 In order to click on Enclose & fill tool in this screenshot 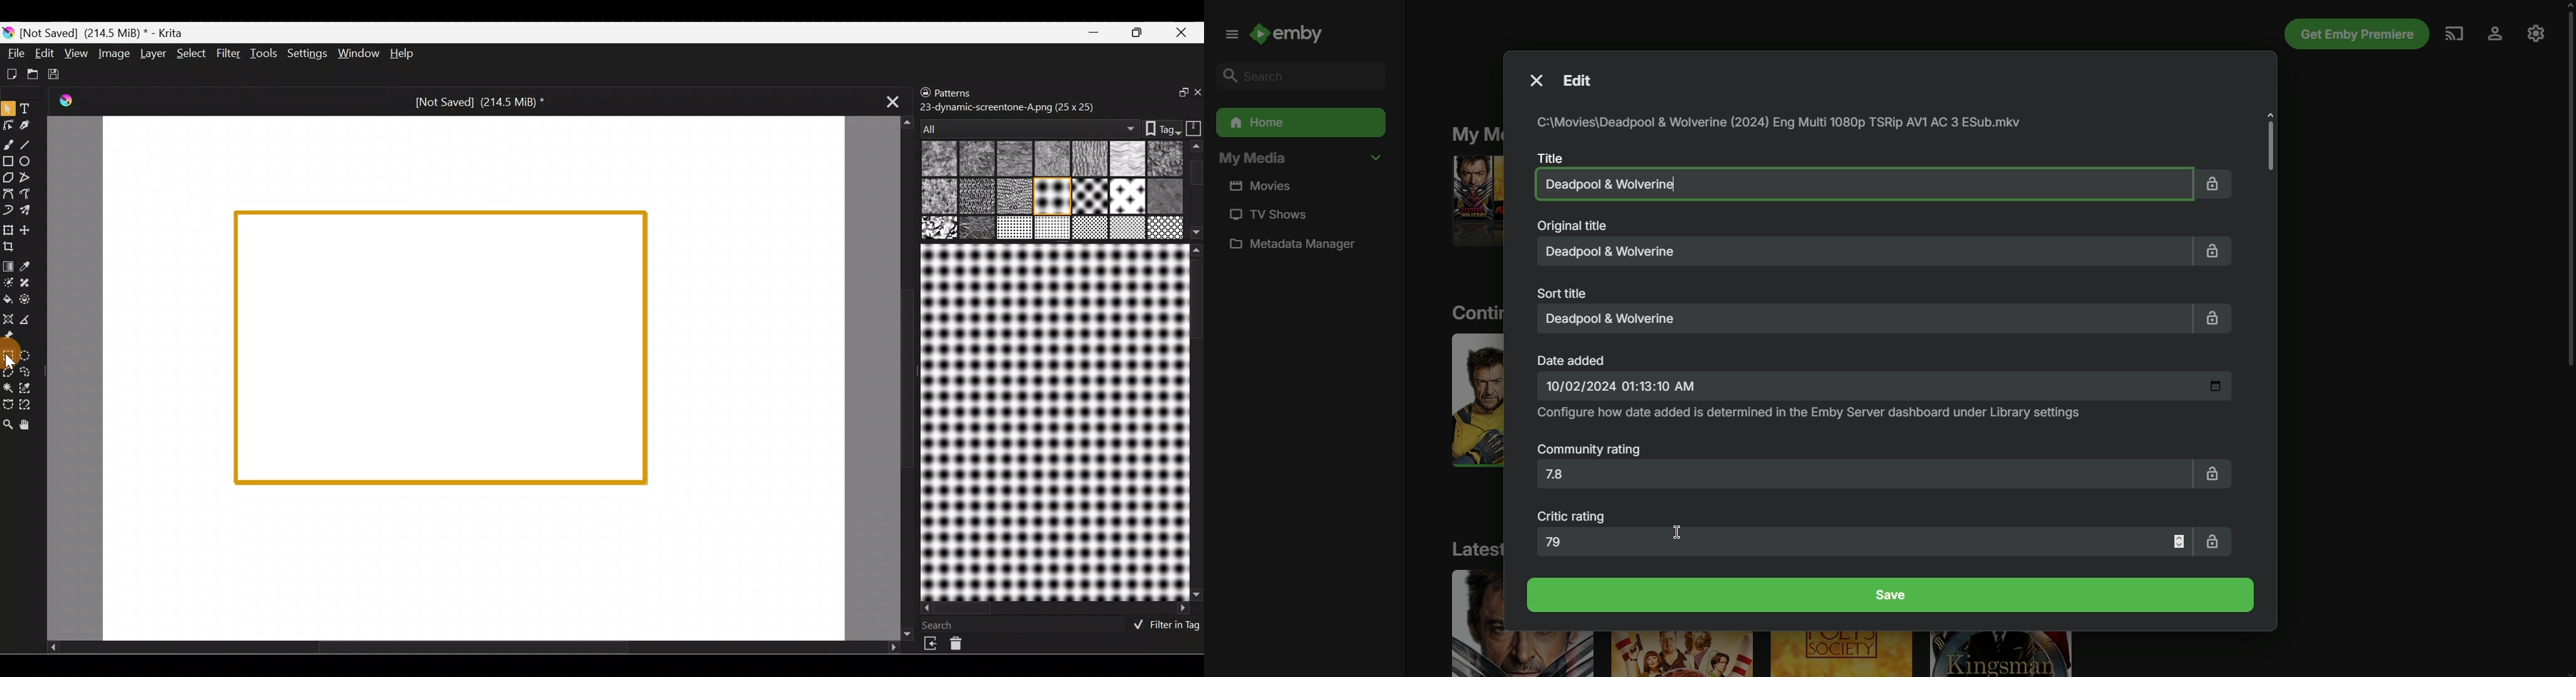, I will do `click(31, 300)`.